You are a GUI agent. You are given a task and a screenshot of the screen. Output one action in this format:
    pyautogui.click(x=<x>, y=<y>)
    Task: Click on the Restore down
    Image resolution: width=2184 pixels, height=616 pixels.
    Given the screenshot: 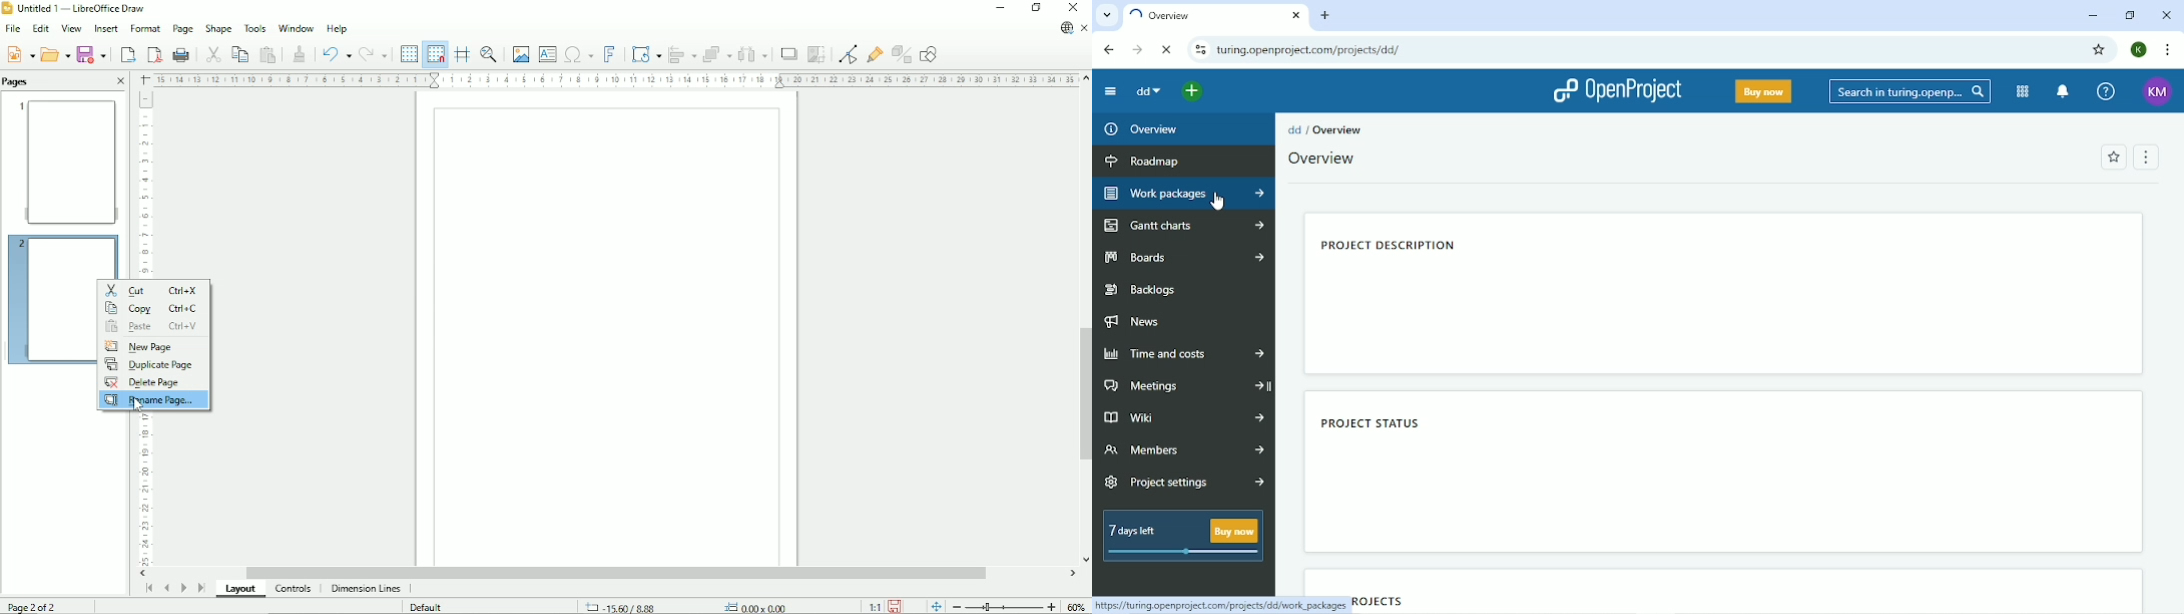 What is the action you would take?
    pyautogui.click(x=1036, y=8)
    